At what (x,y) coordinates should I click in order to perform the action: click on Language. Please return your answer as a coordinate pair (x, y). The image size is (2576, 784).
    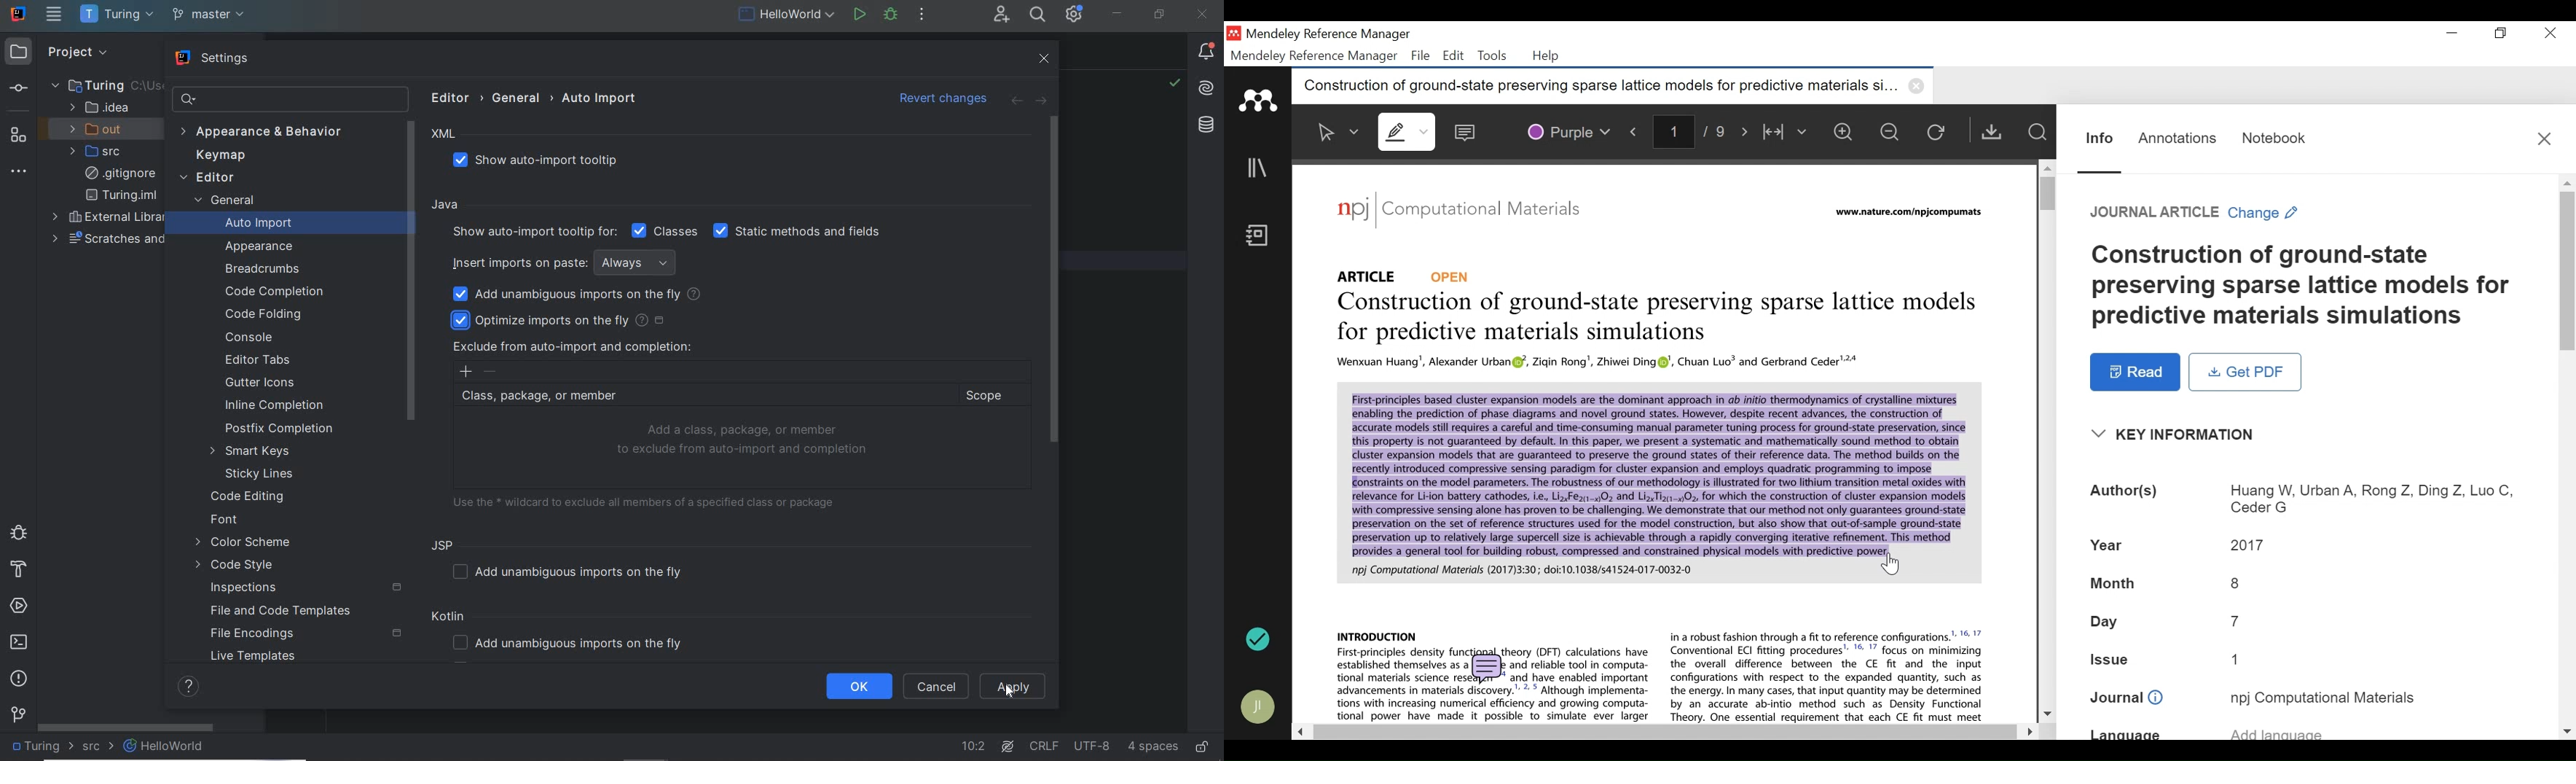
    Looking at the image, I should click on (2277, 731).